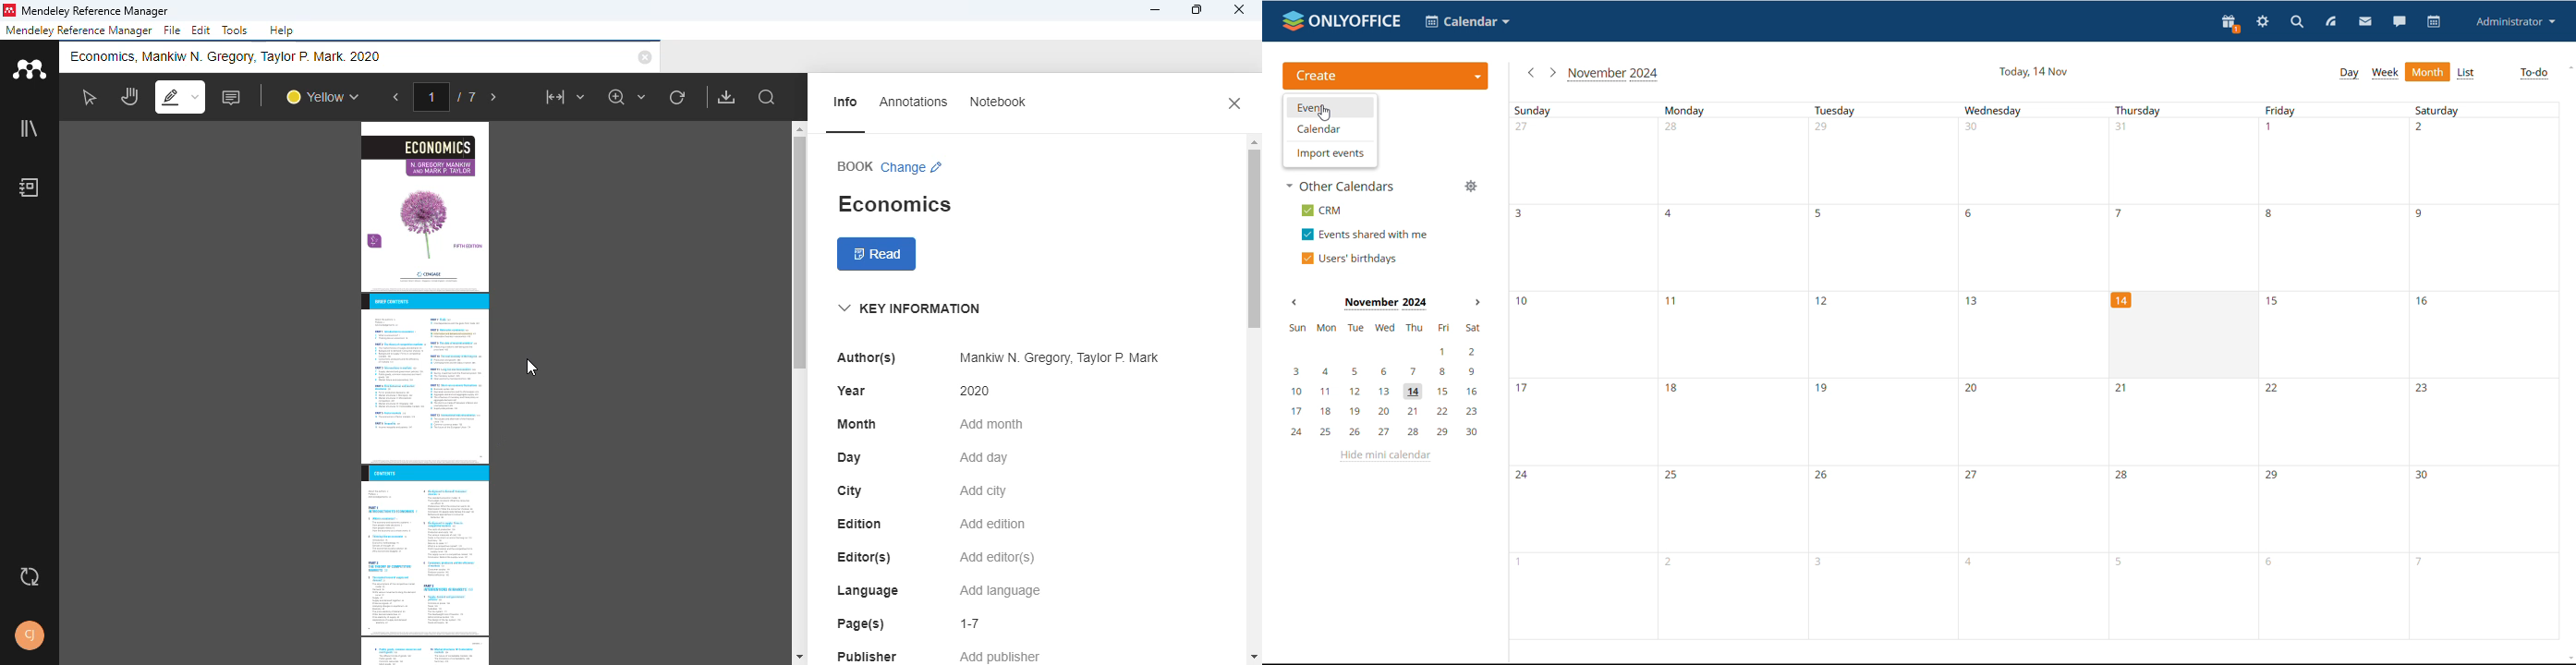 The image size is (2576, 672). I want to click on settings, so click(2262, 23).